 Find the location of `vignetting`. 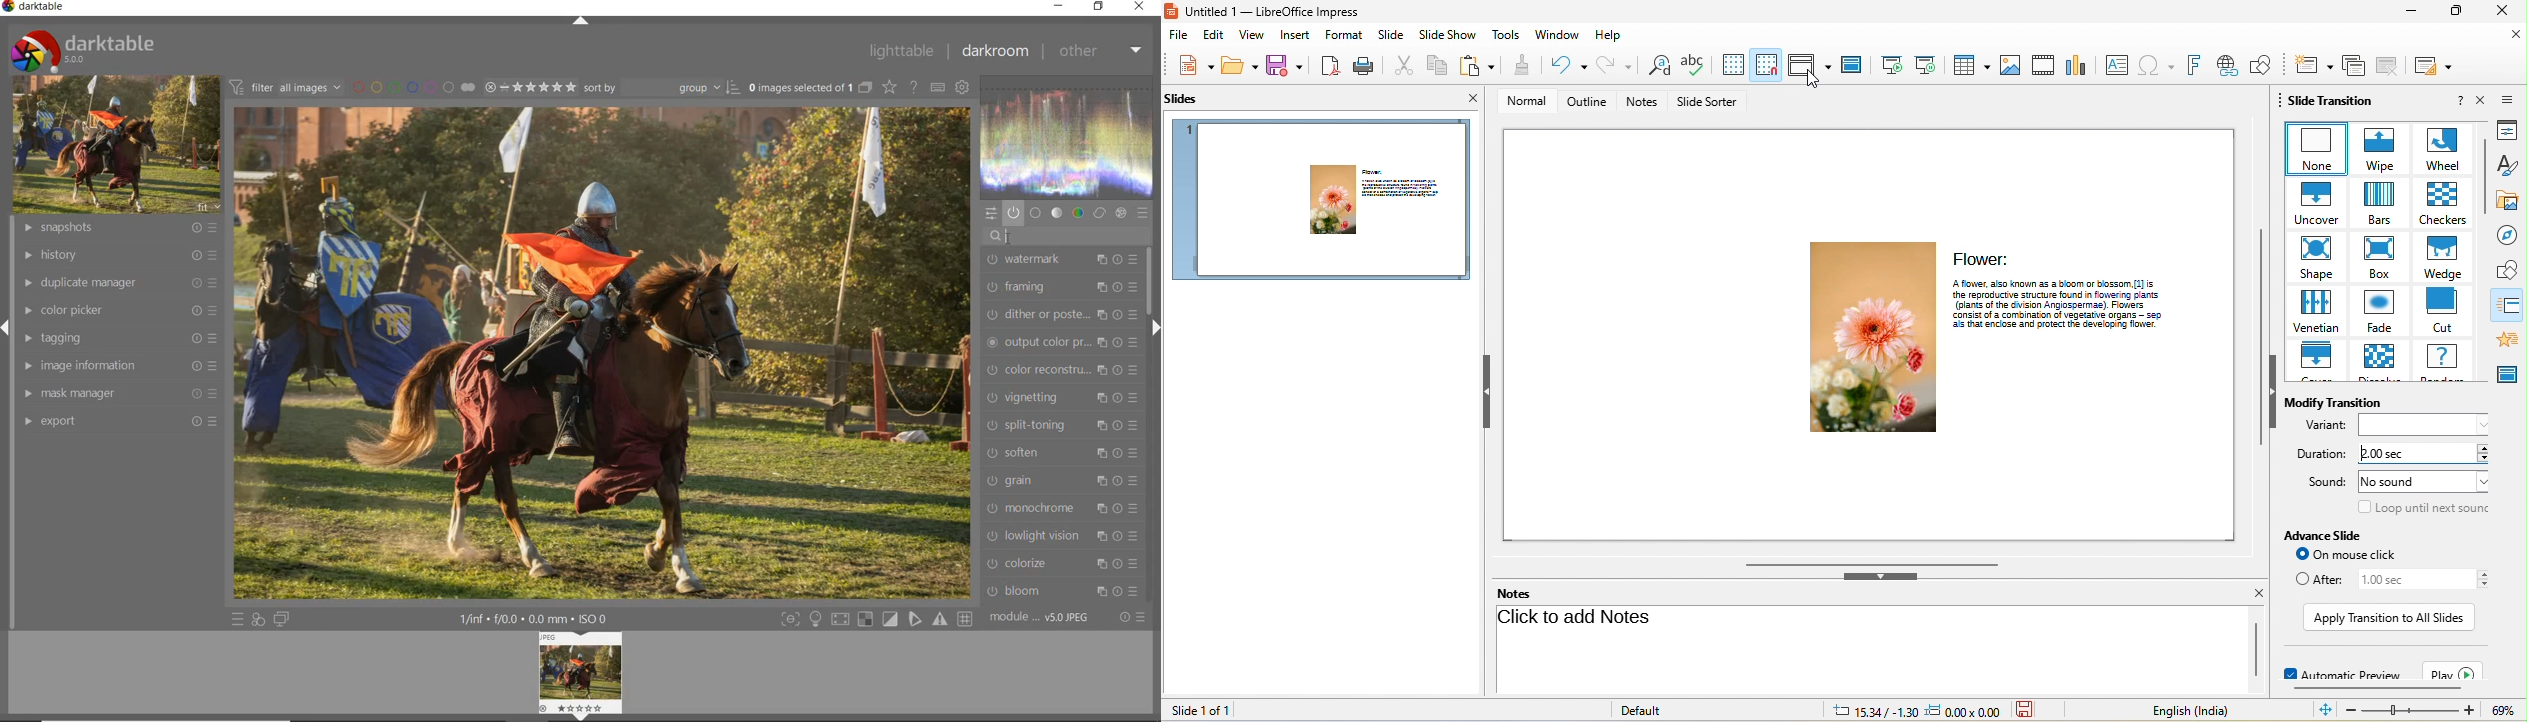

vignetting is located at coordinates (1062, 399).